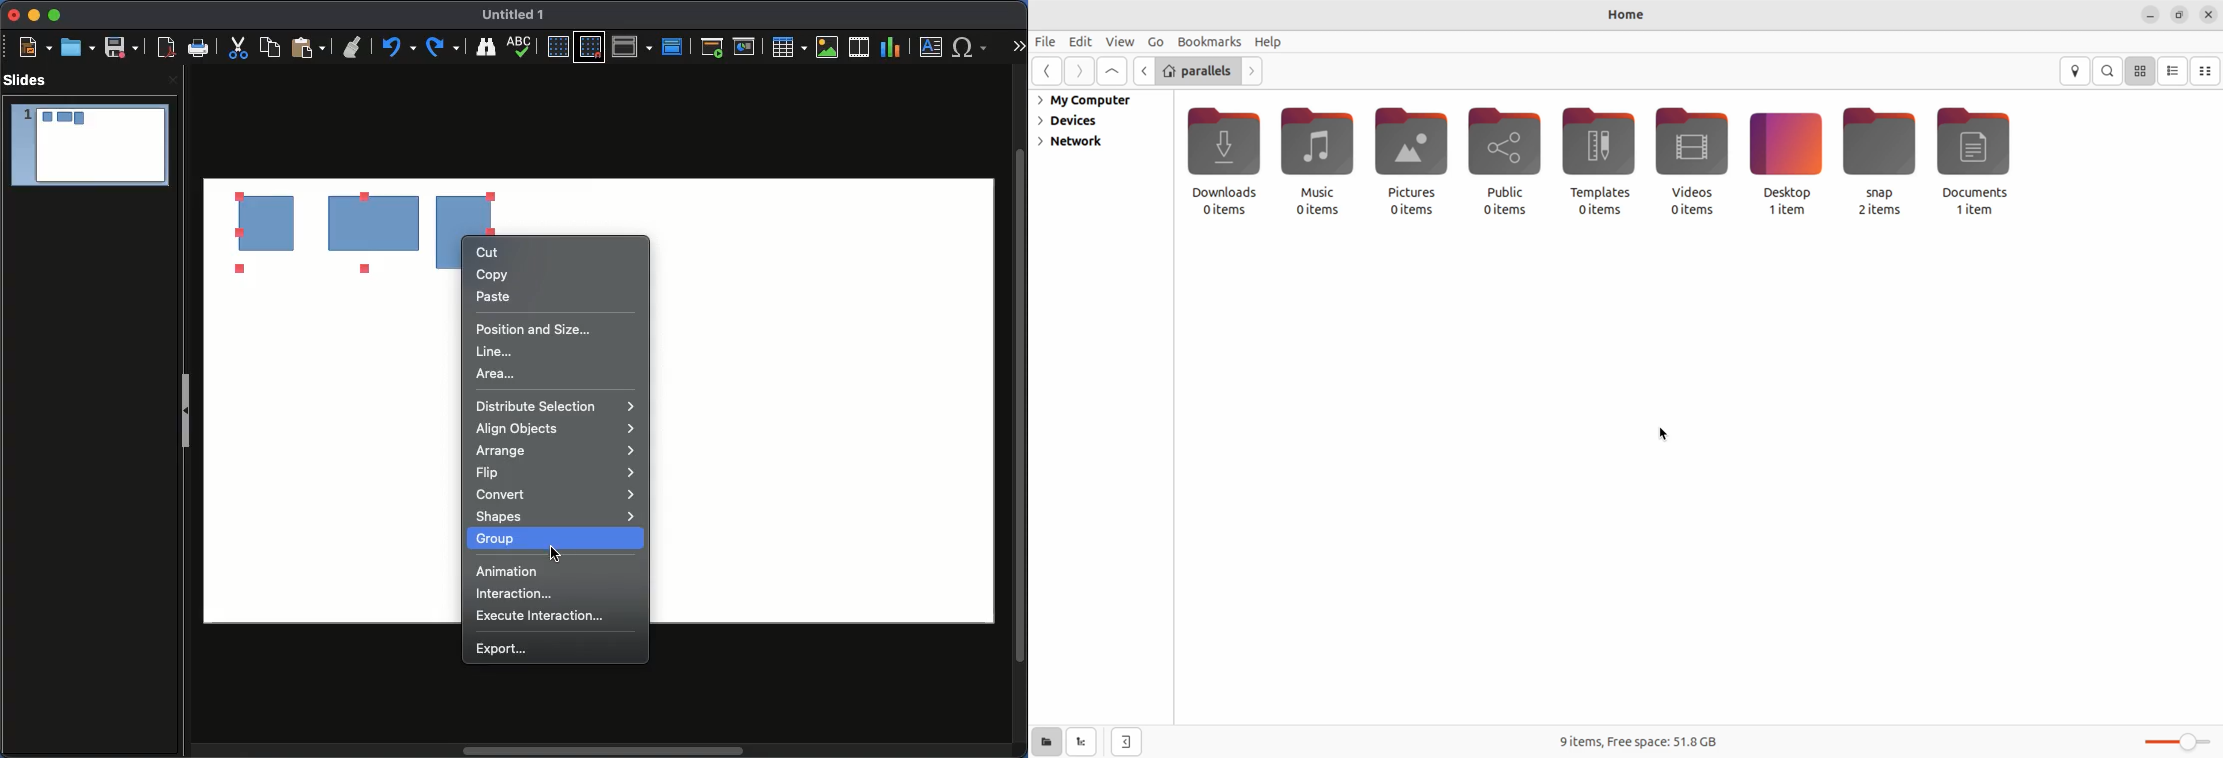 Image resolution: width=2240 pixels, height=784 pixels. What do you see at coordinates (510, 571) in the screenshot?
I see `Animation` at bounding box center [510, 571].